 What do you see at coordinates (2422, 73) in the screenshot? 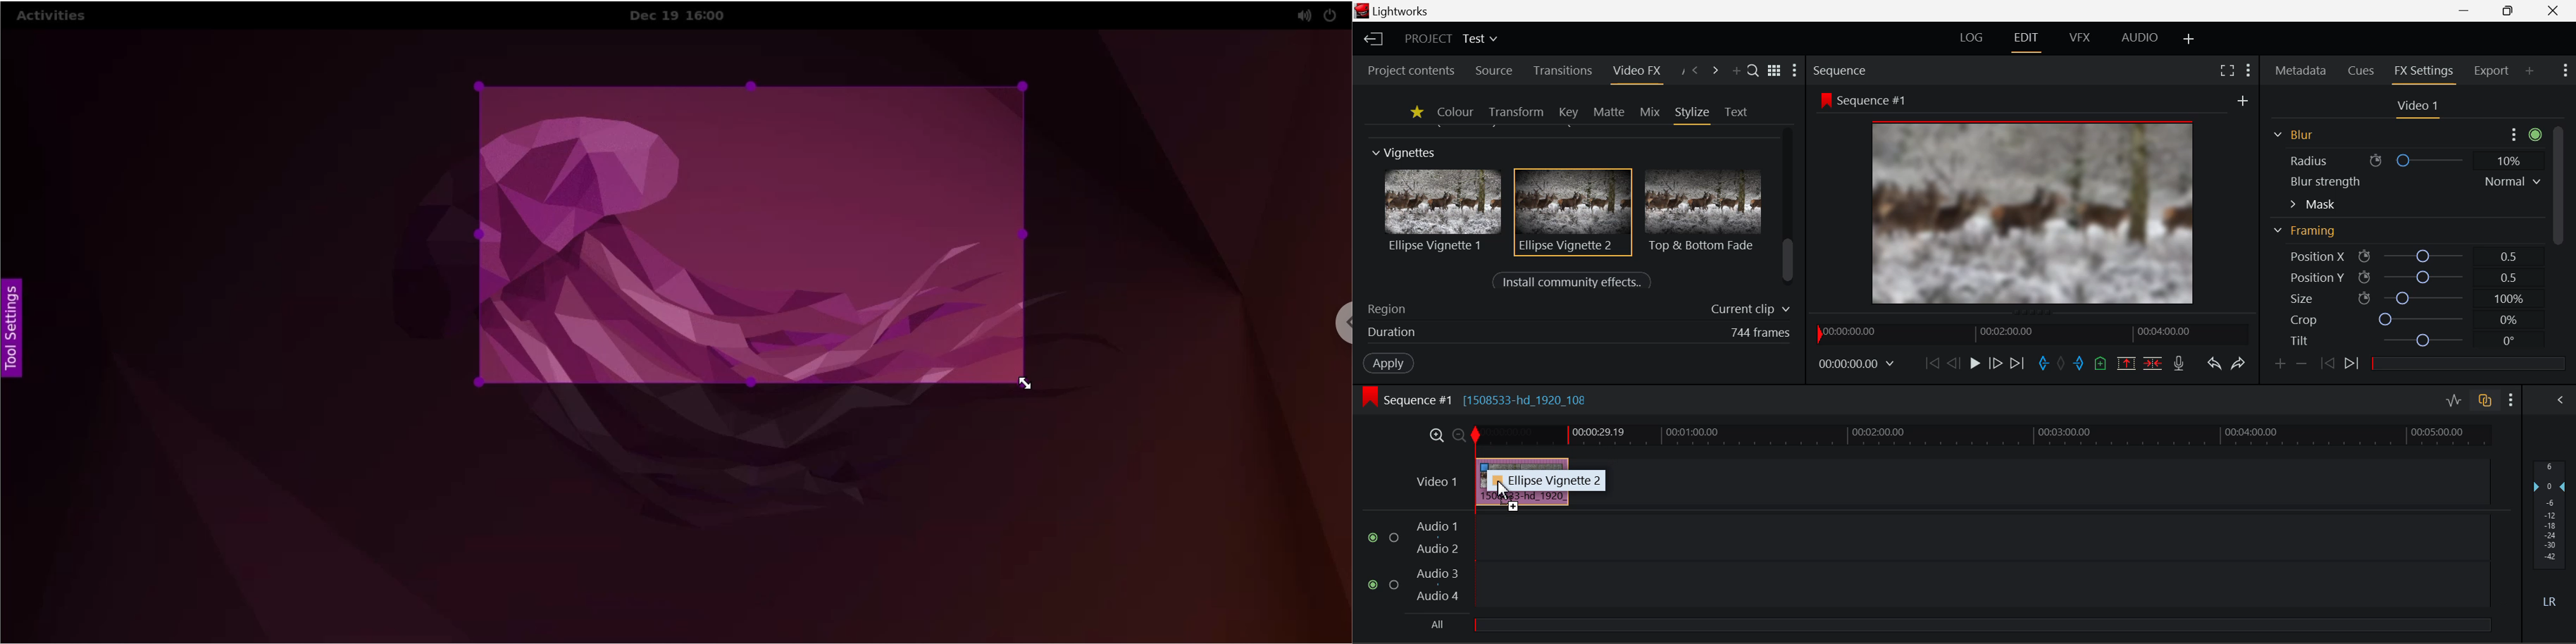
I see `FX Settings Panel Open` at bounding box center [2422, 73].